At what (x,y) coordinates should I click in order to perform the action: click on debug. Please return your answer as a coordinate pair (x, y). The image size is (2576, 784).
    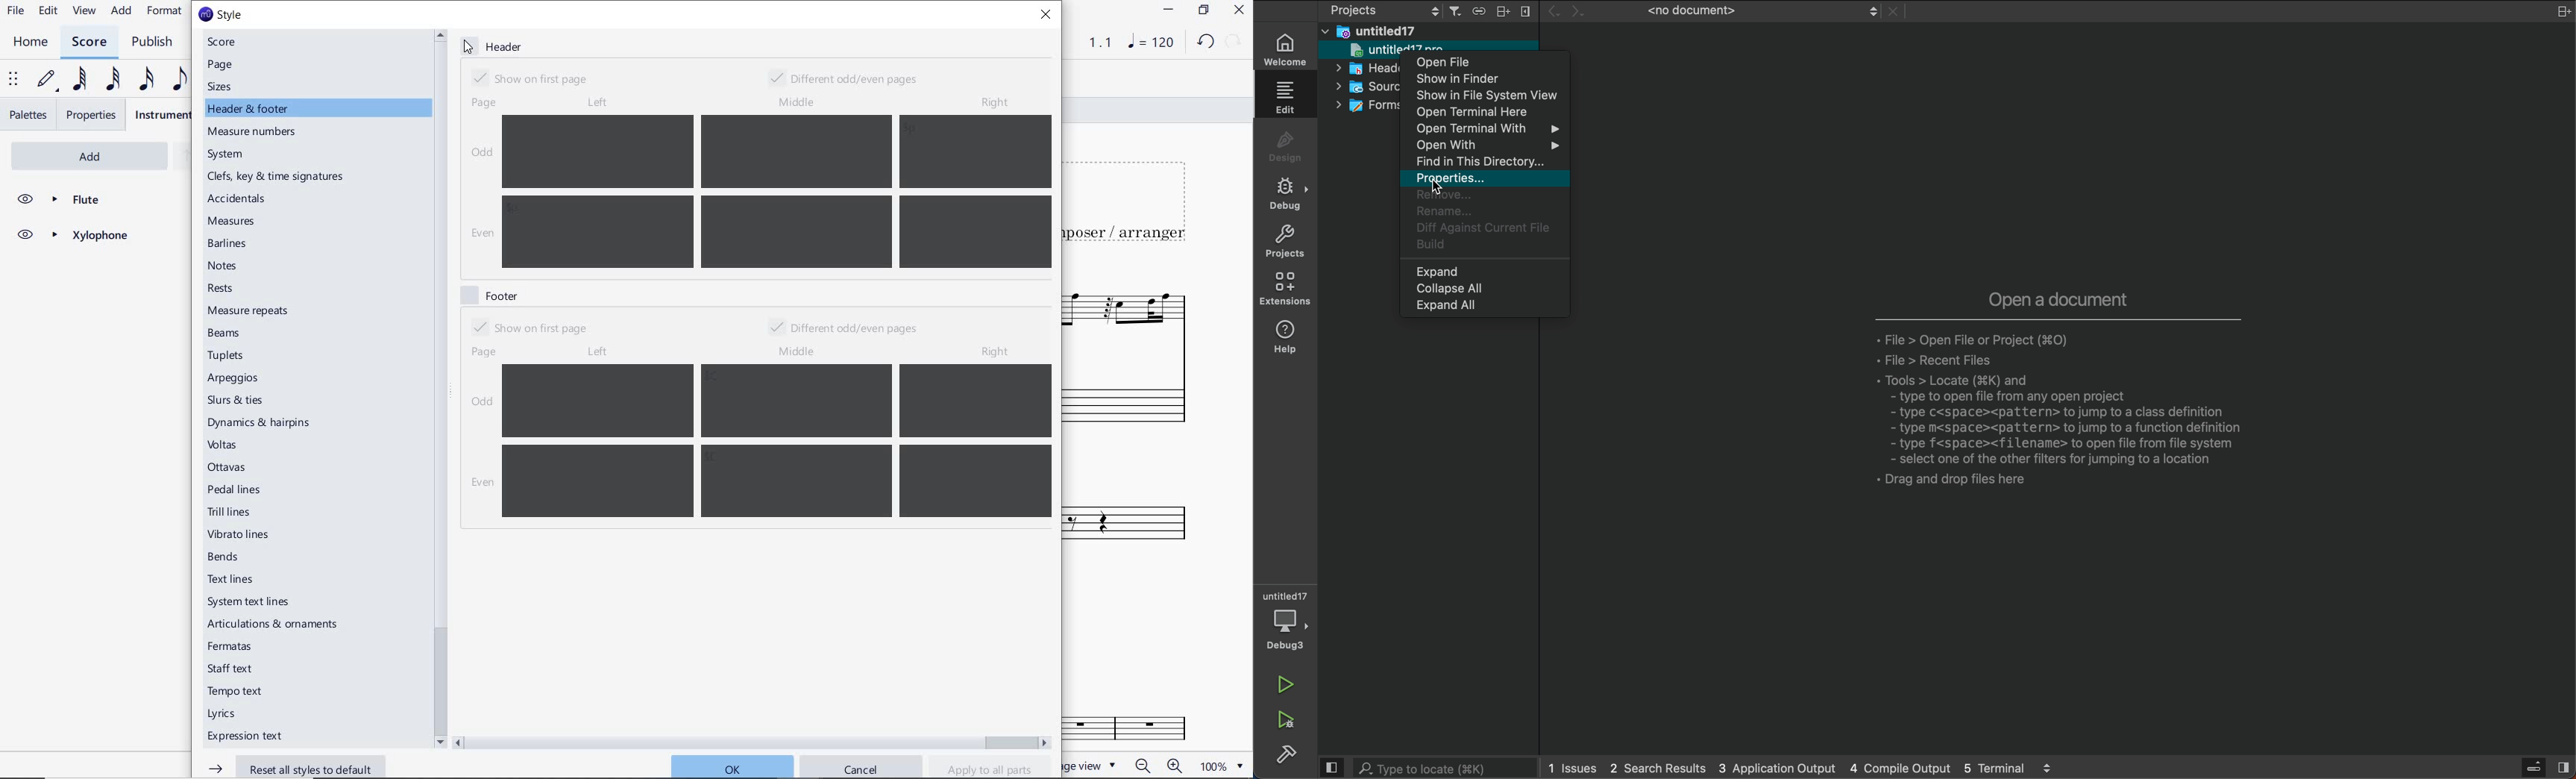
    Looking at the image, I should click on (1289, 194).